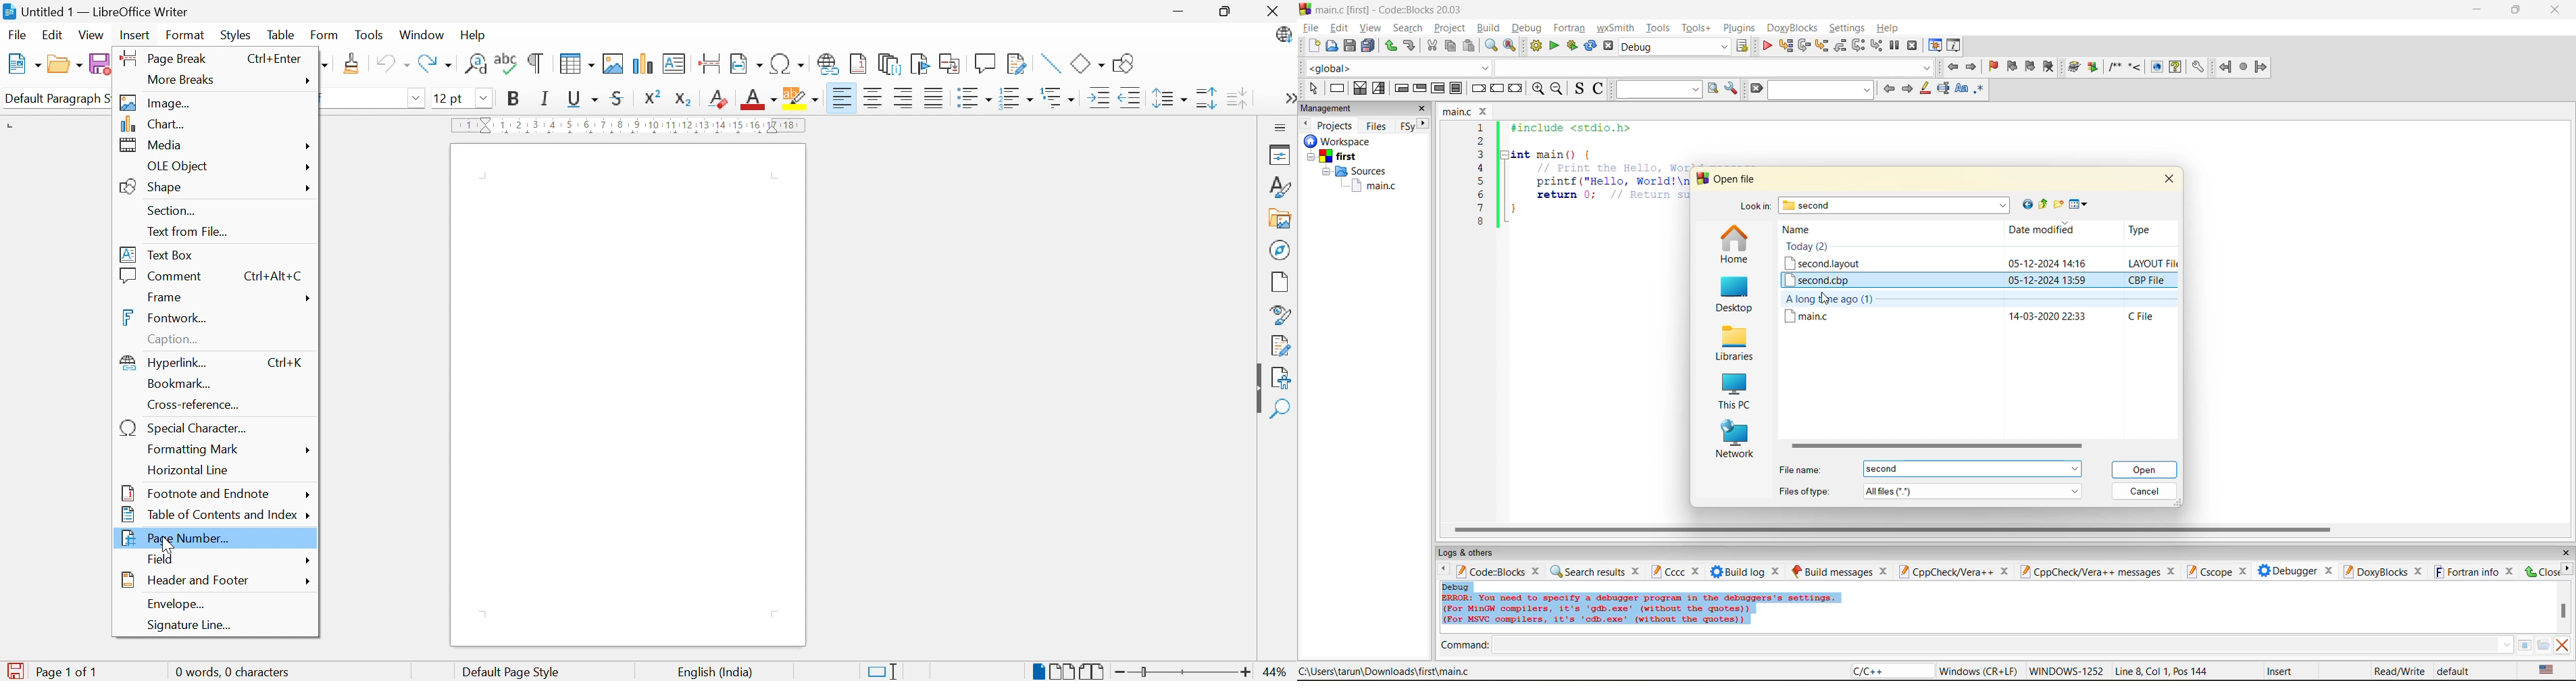 Image resolution: width=2576 pixels, height=700 pixels. I want to click on 0 words, 0 characters, so click(241, 672).